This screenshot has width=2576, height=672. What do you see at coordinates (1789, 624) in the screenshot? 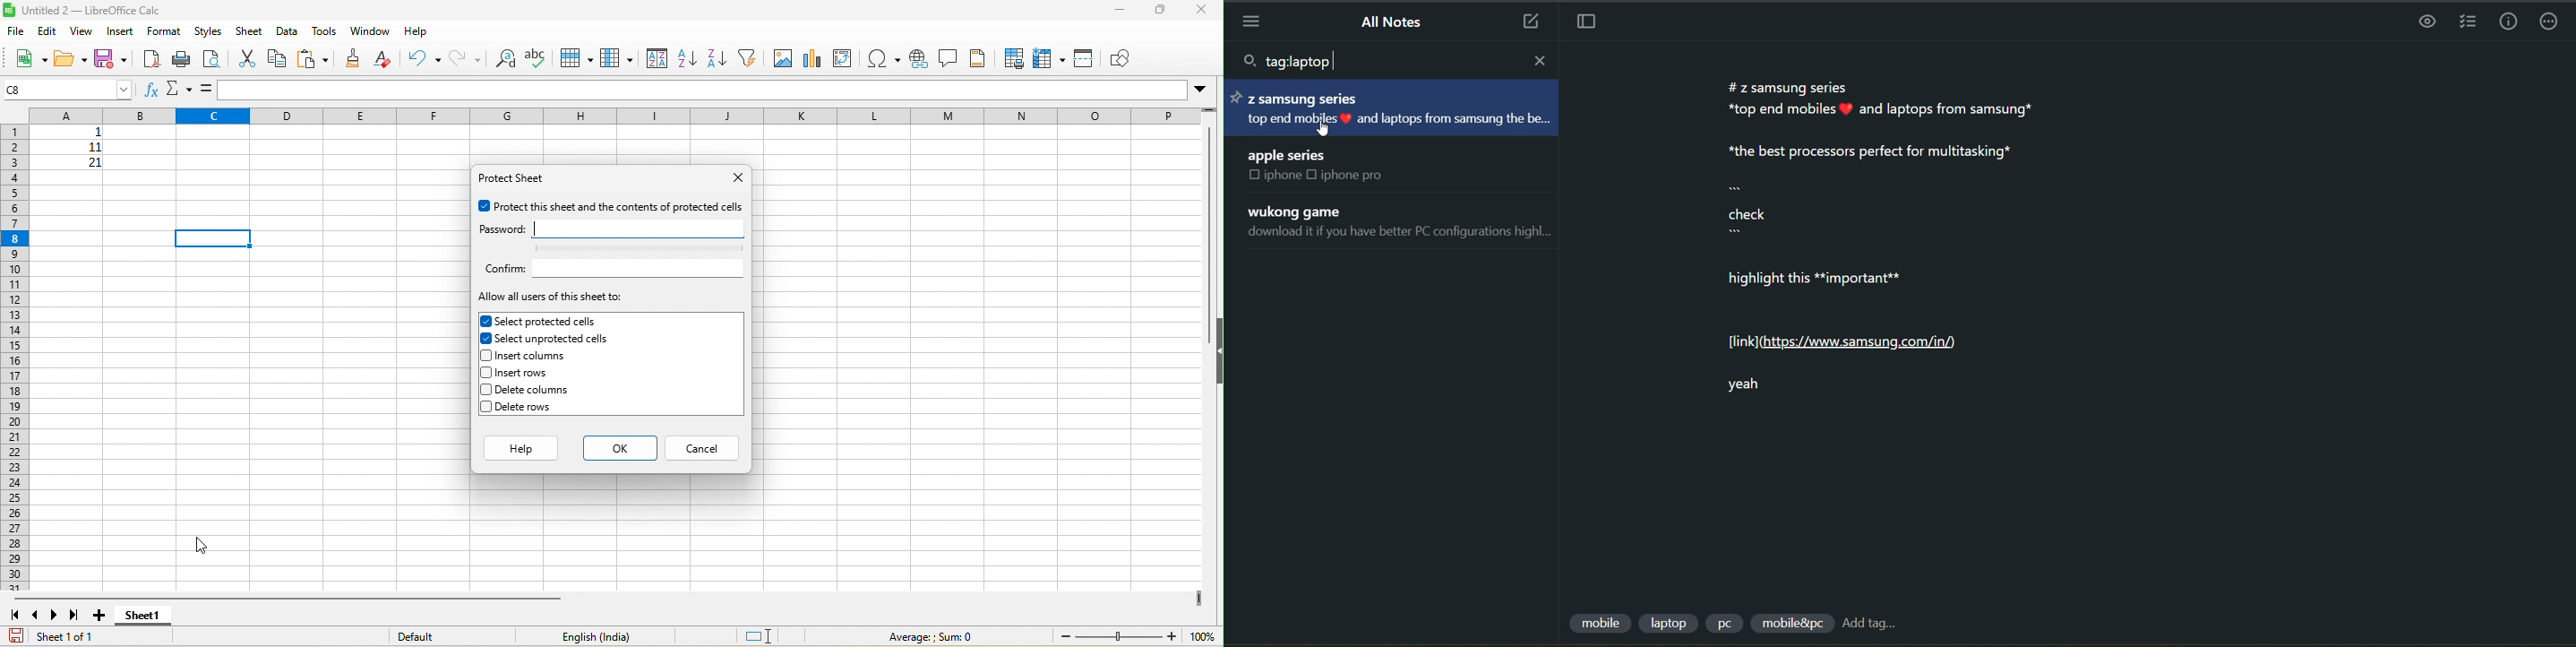
I see `mobile&pc` at bounding box center [1789, 624].